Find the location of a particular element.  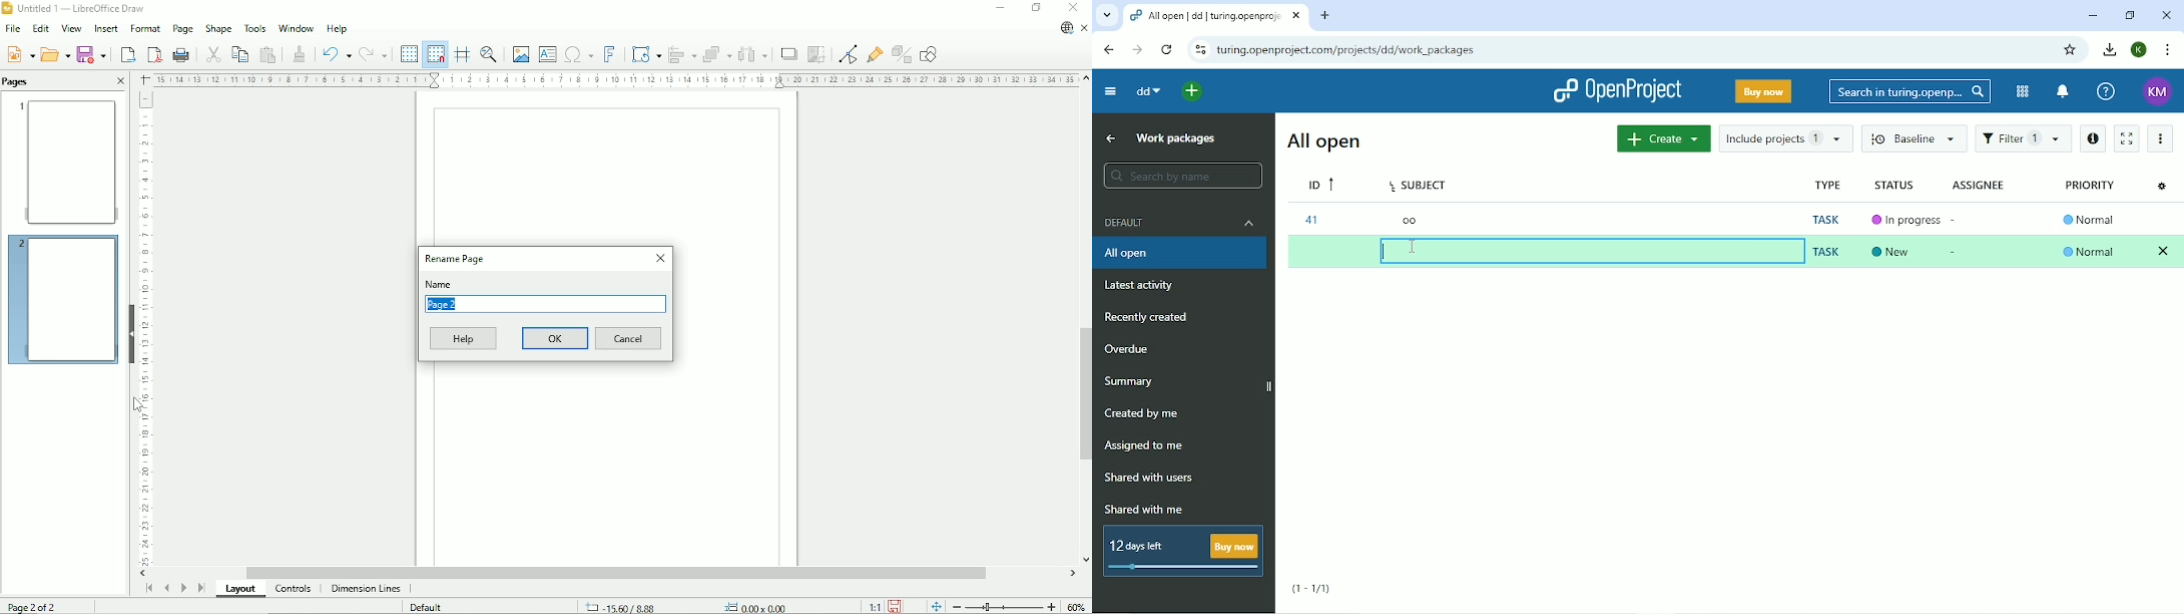

Scroll to first page is located at coordinates (148, 588).